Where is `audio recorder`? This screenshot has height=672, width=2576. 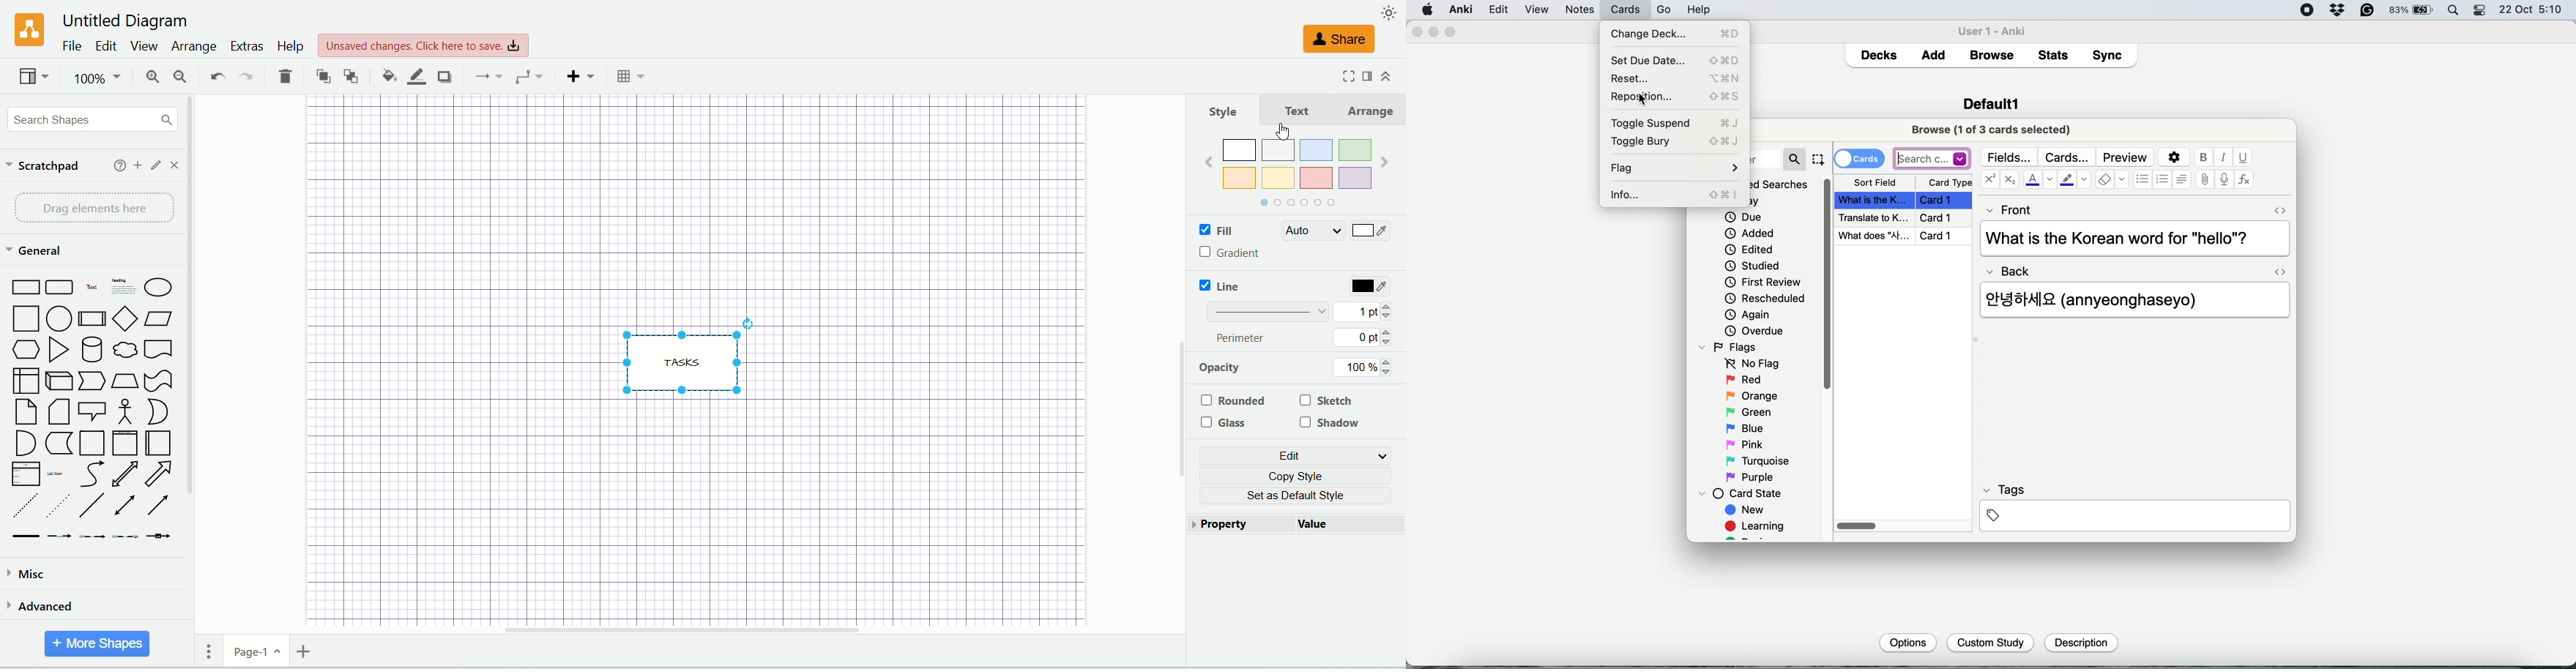
audio recorder is located at coordinates (2223, 180).